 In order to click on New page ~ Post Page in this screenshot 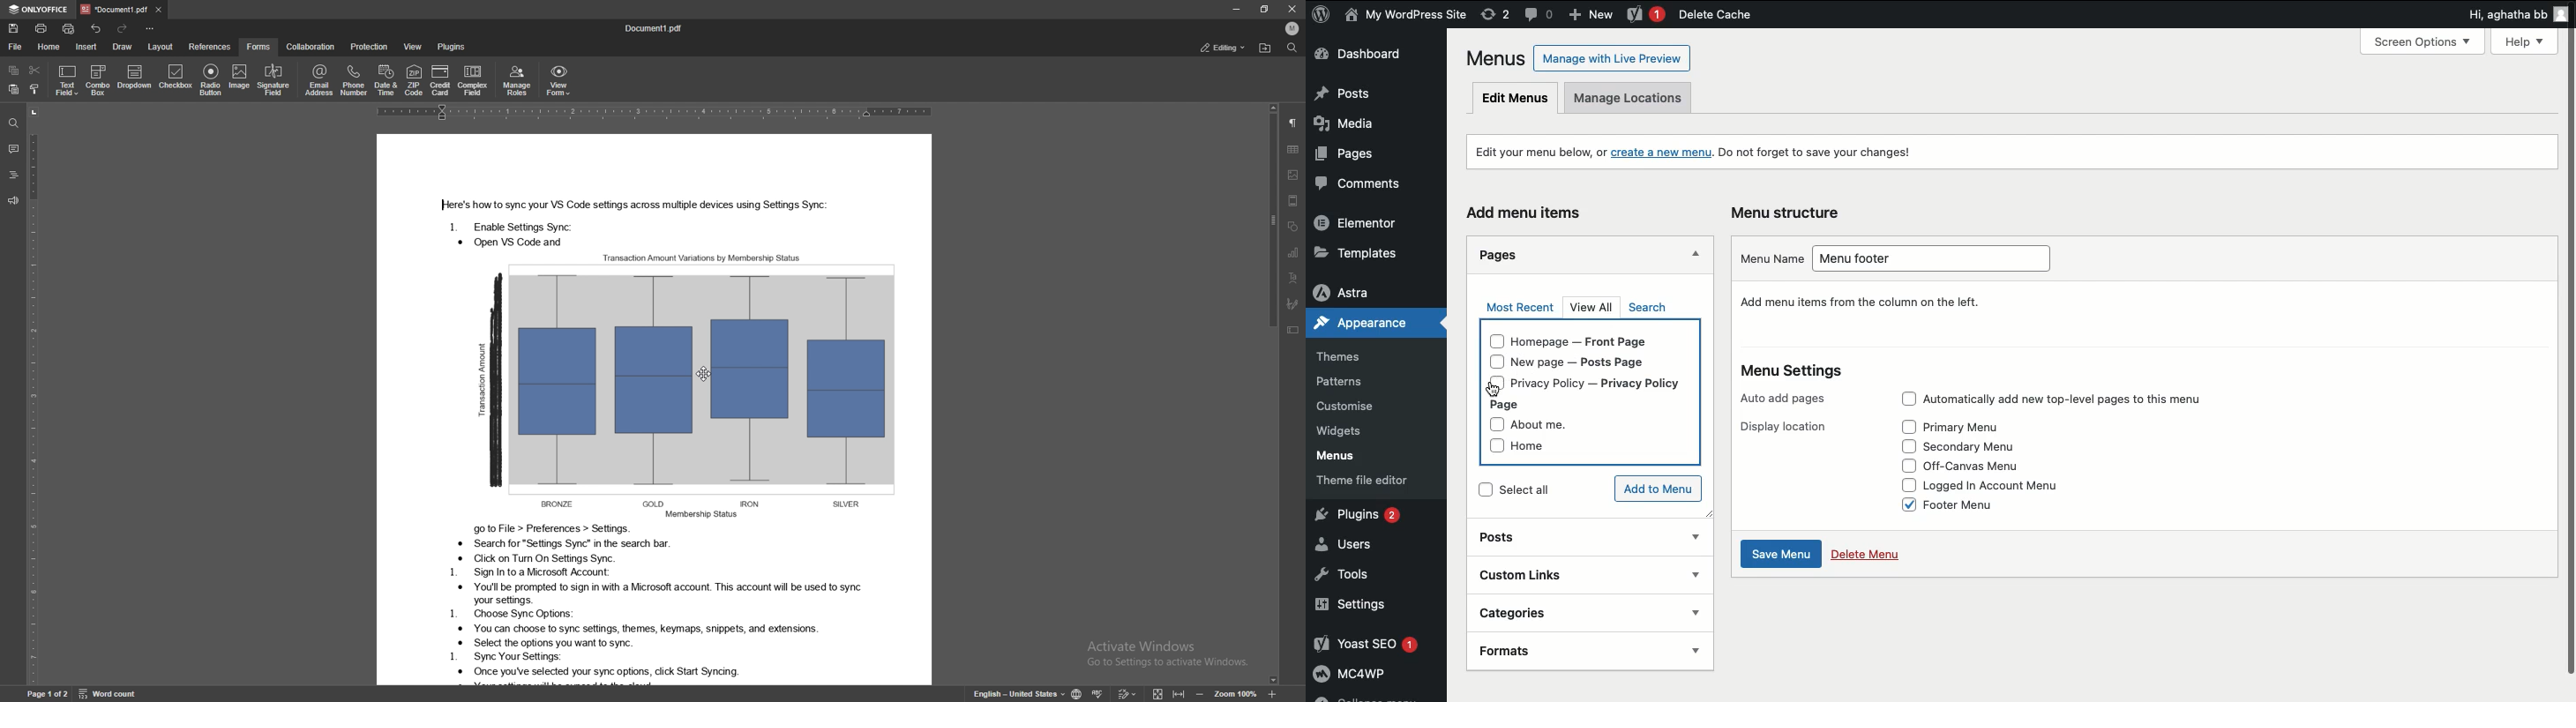, I will do `click(1591, 363)`.